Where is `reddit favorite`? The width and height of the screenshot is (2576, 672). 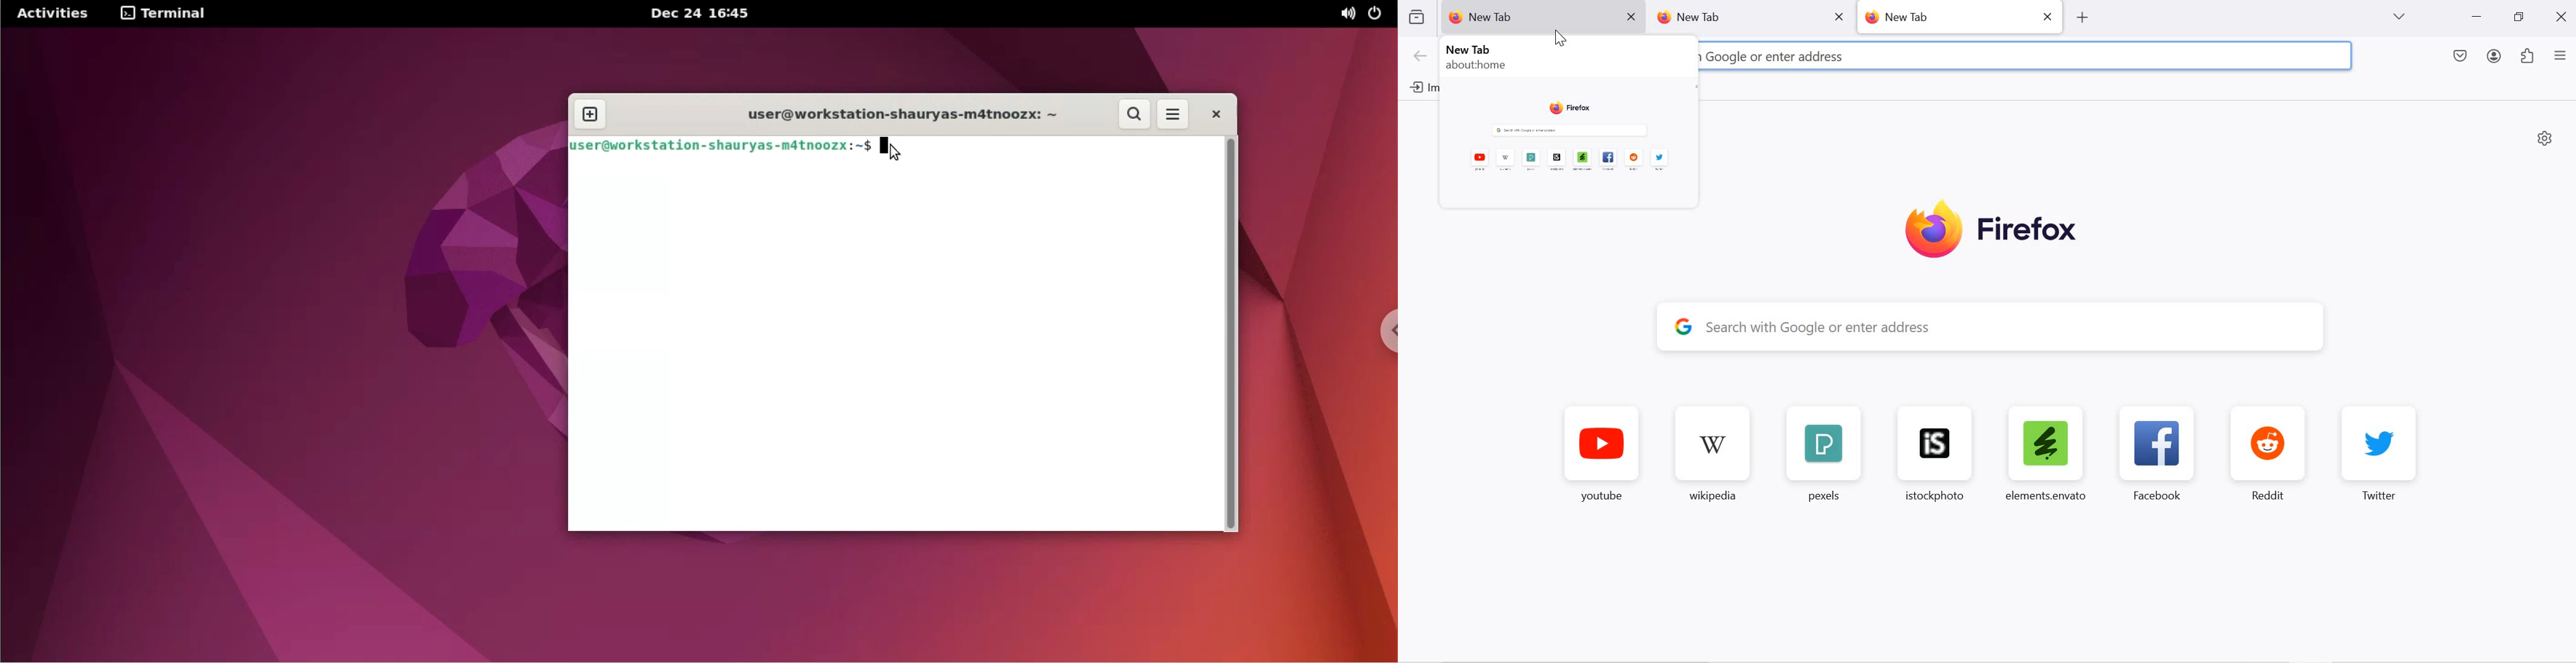 reddit favorite is located at coordinates (2273, 453).